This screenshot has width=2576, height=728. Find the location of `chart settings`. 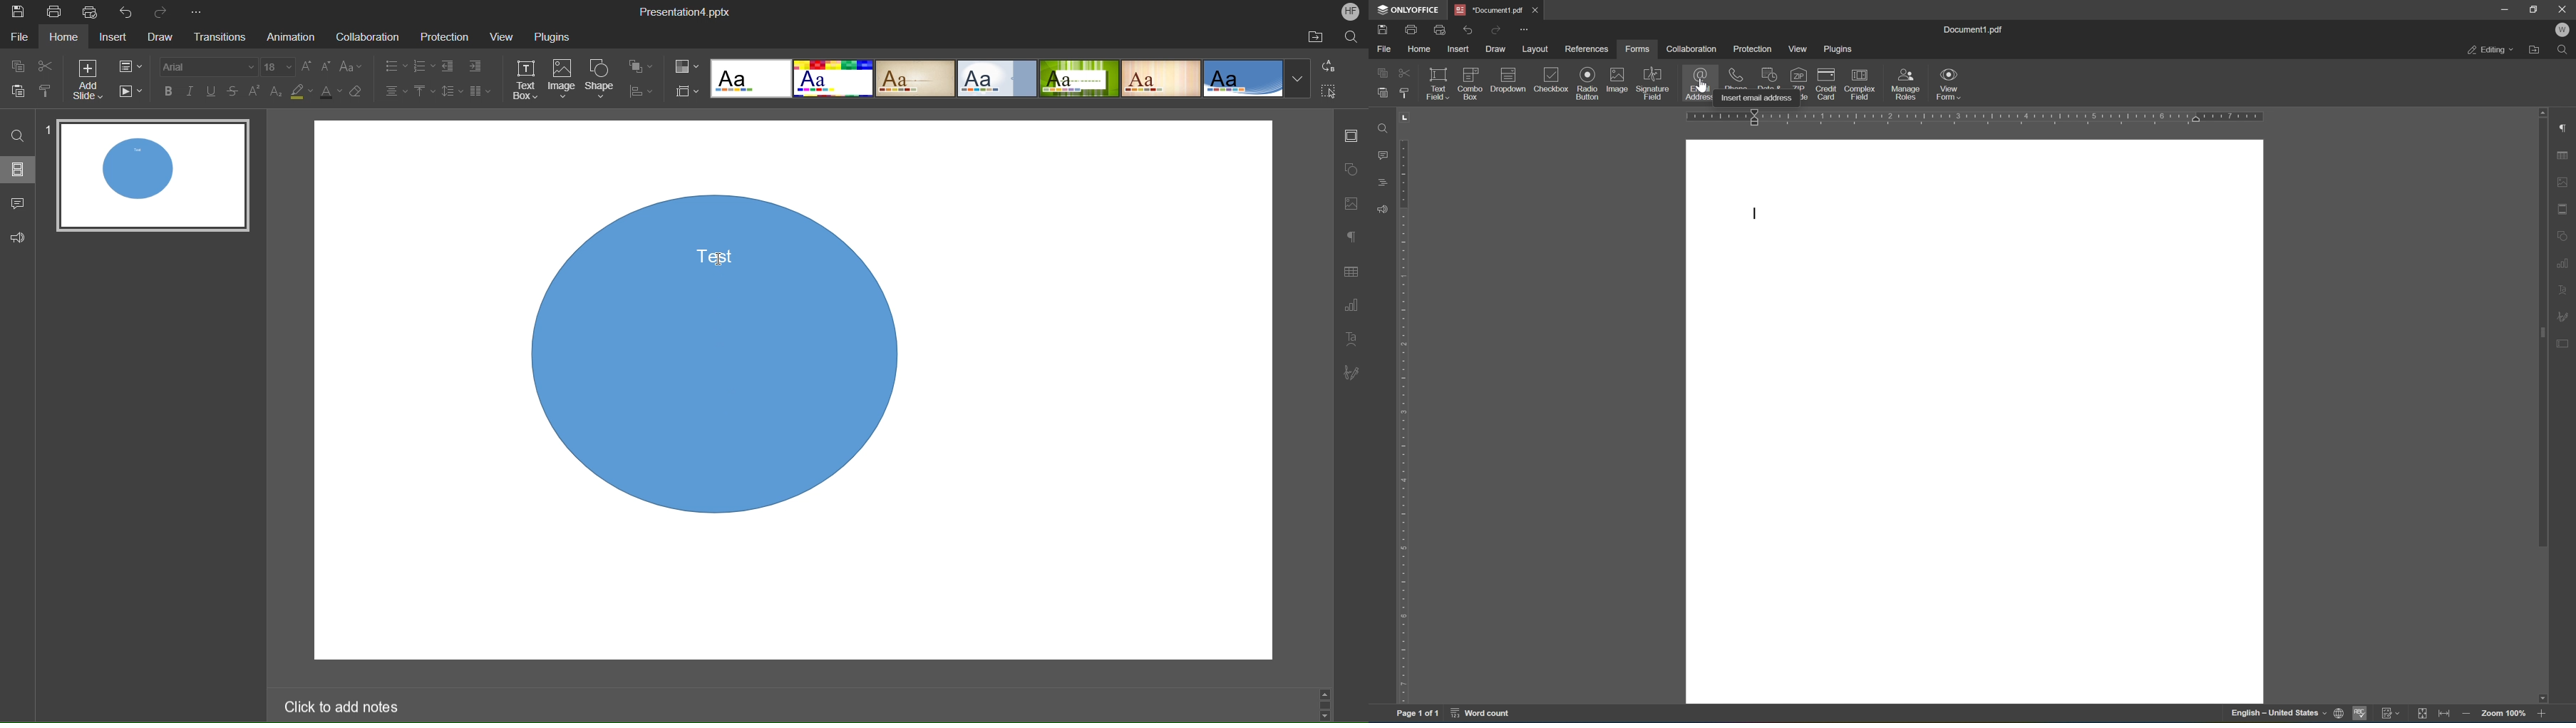

chart settings is located at coordinates (2564, 264).